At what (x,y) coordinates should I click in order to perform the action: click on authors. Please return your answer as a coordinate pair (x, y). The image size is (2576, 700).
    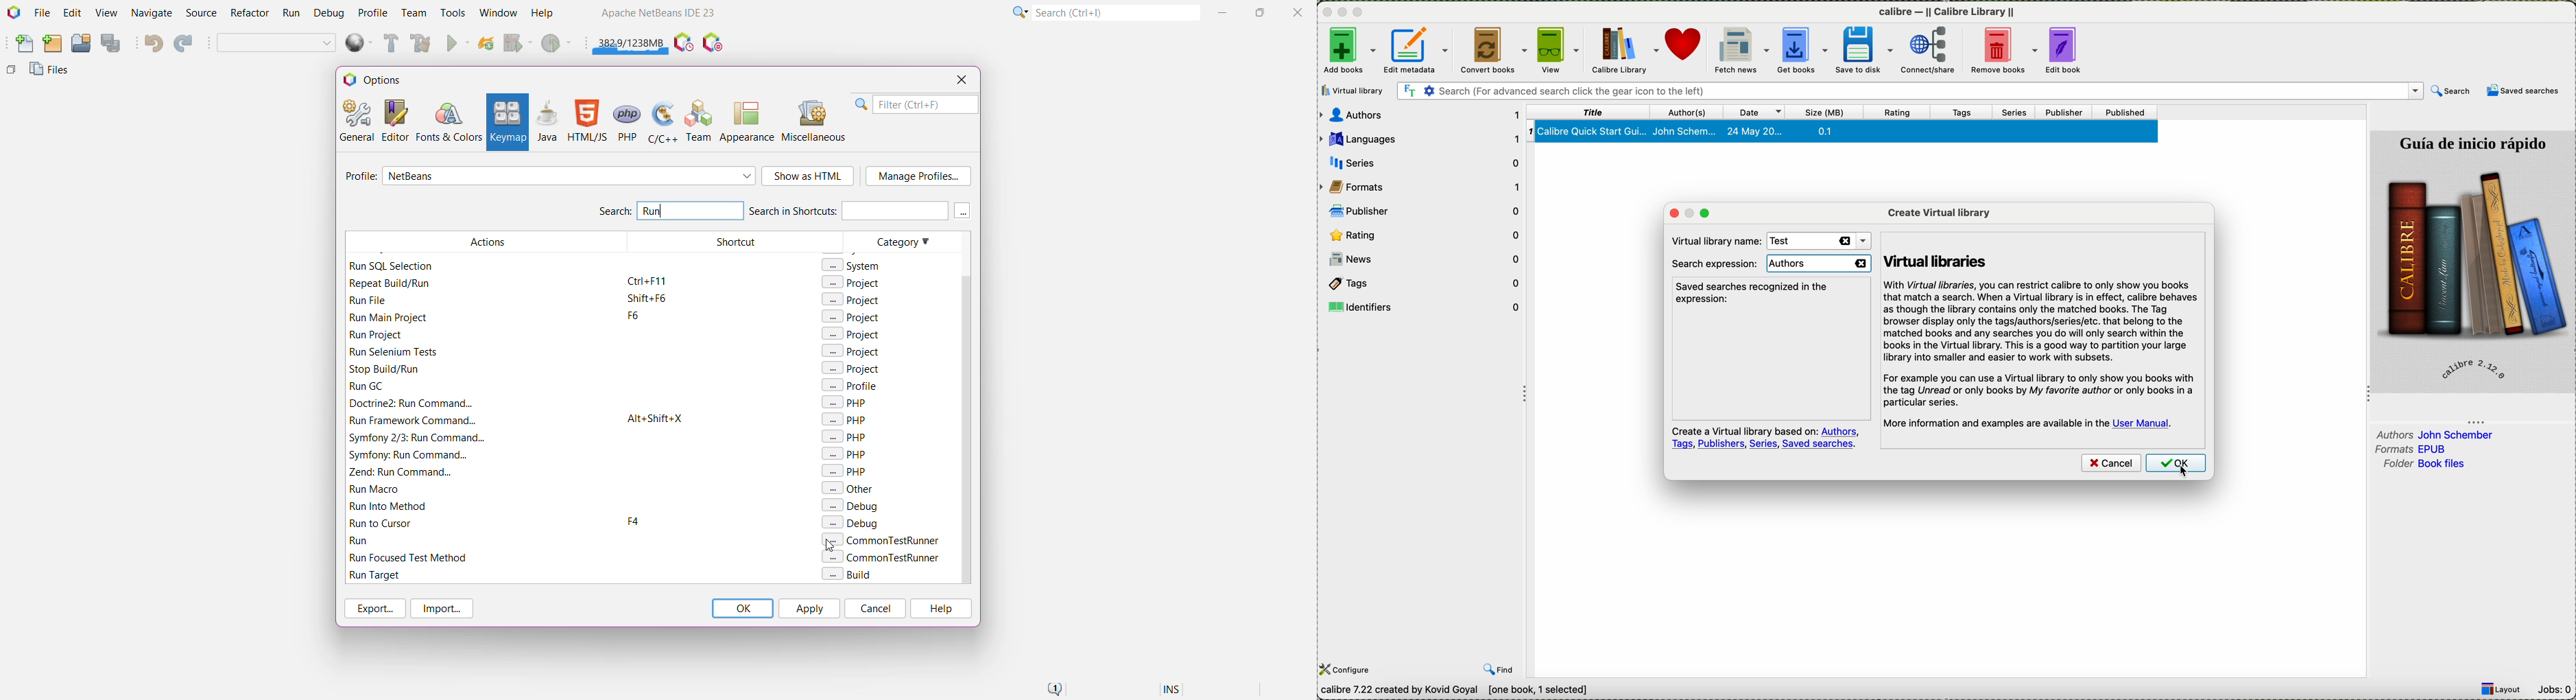
    Looking at the image, I should click on (1820, 263).